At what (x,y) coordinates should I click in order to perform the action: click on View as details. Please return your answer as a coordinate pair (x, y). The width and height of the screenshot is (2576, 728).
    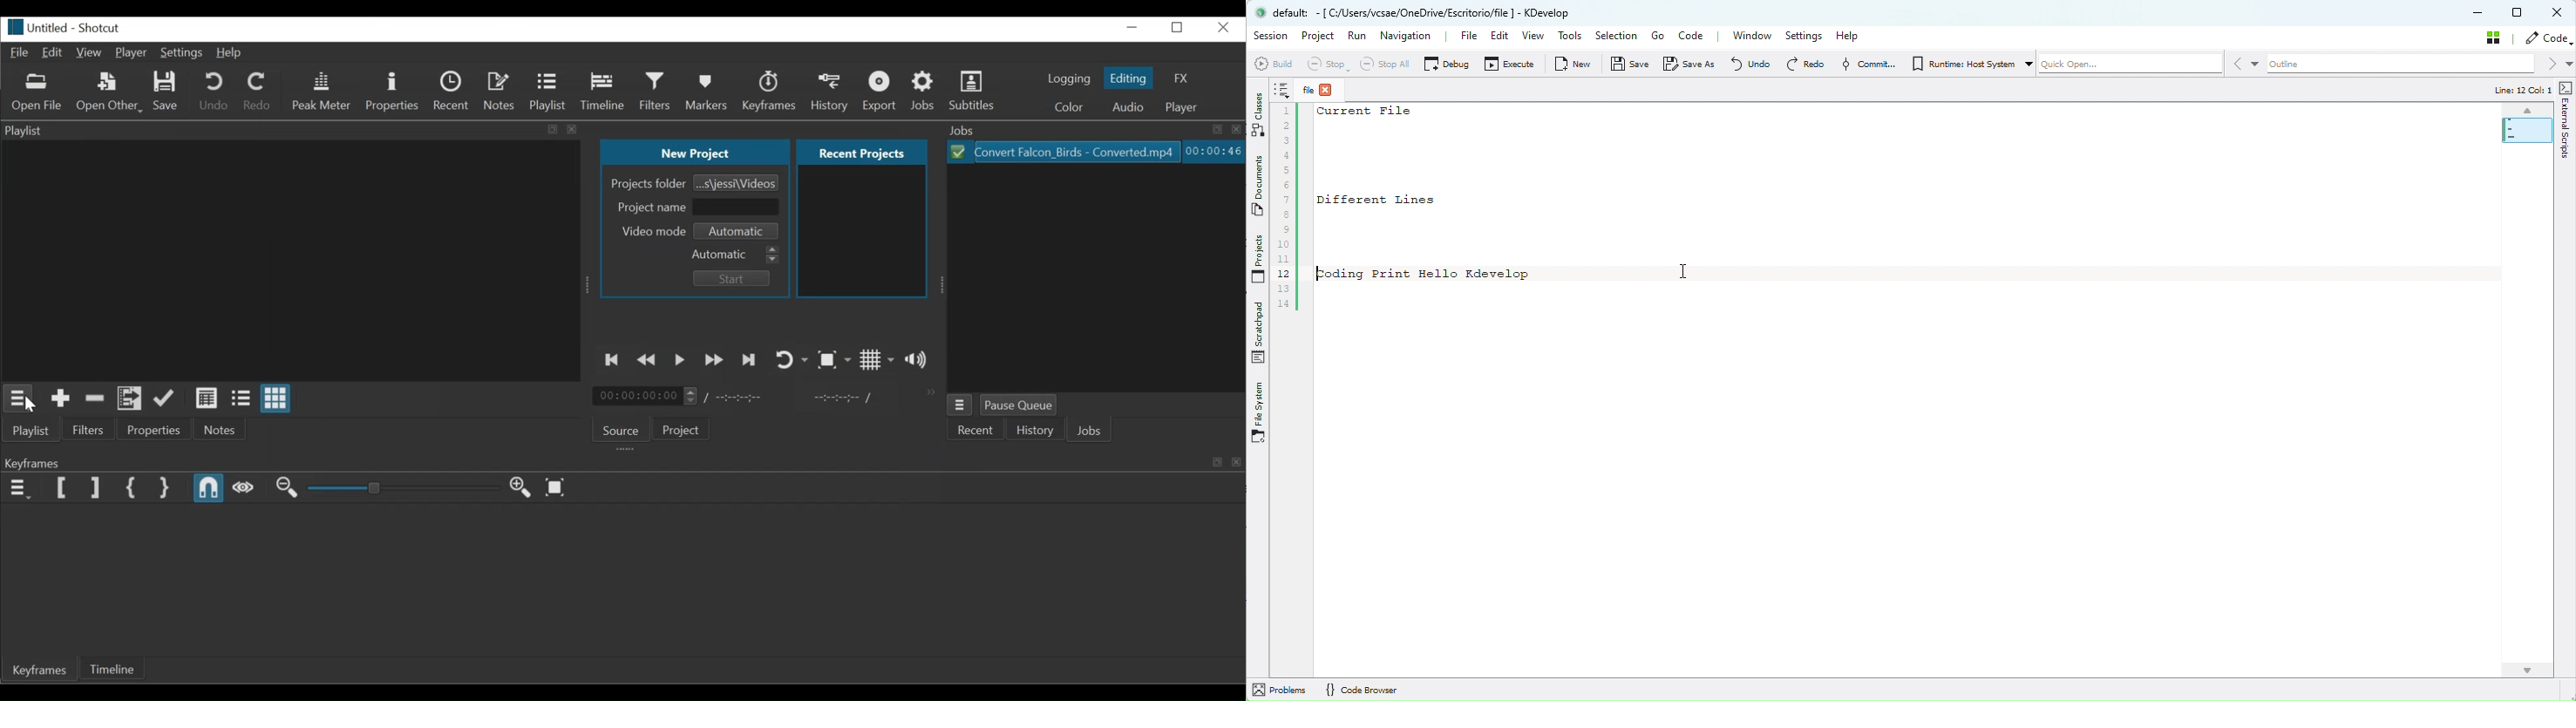
    Looking at the image, I should click on (209, 397).